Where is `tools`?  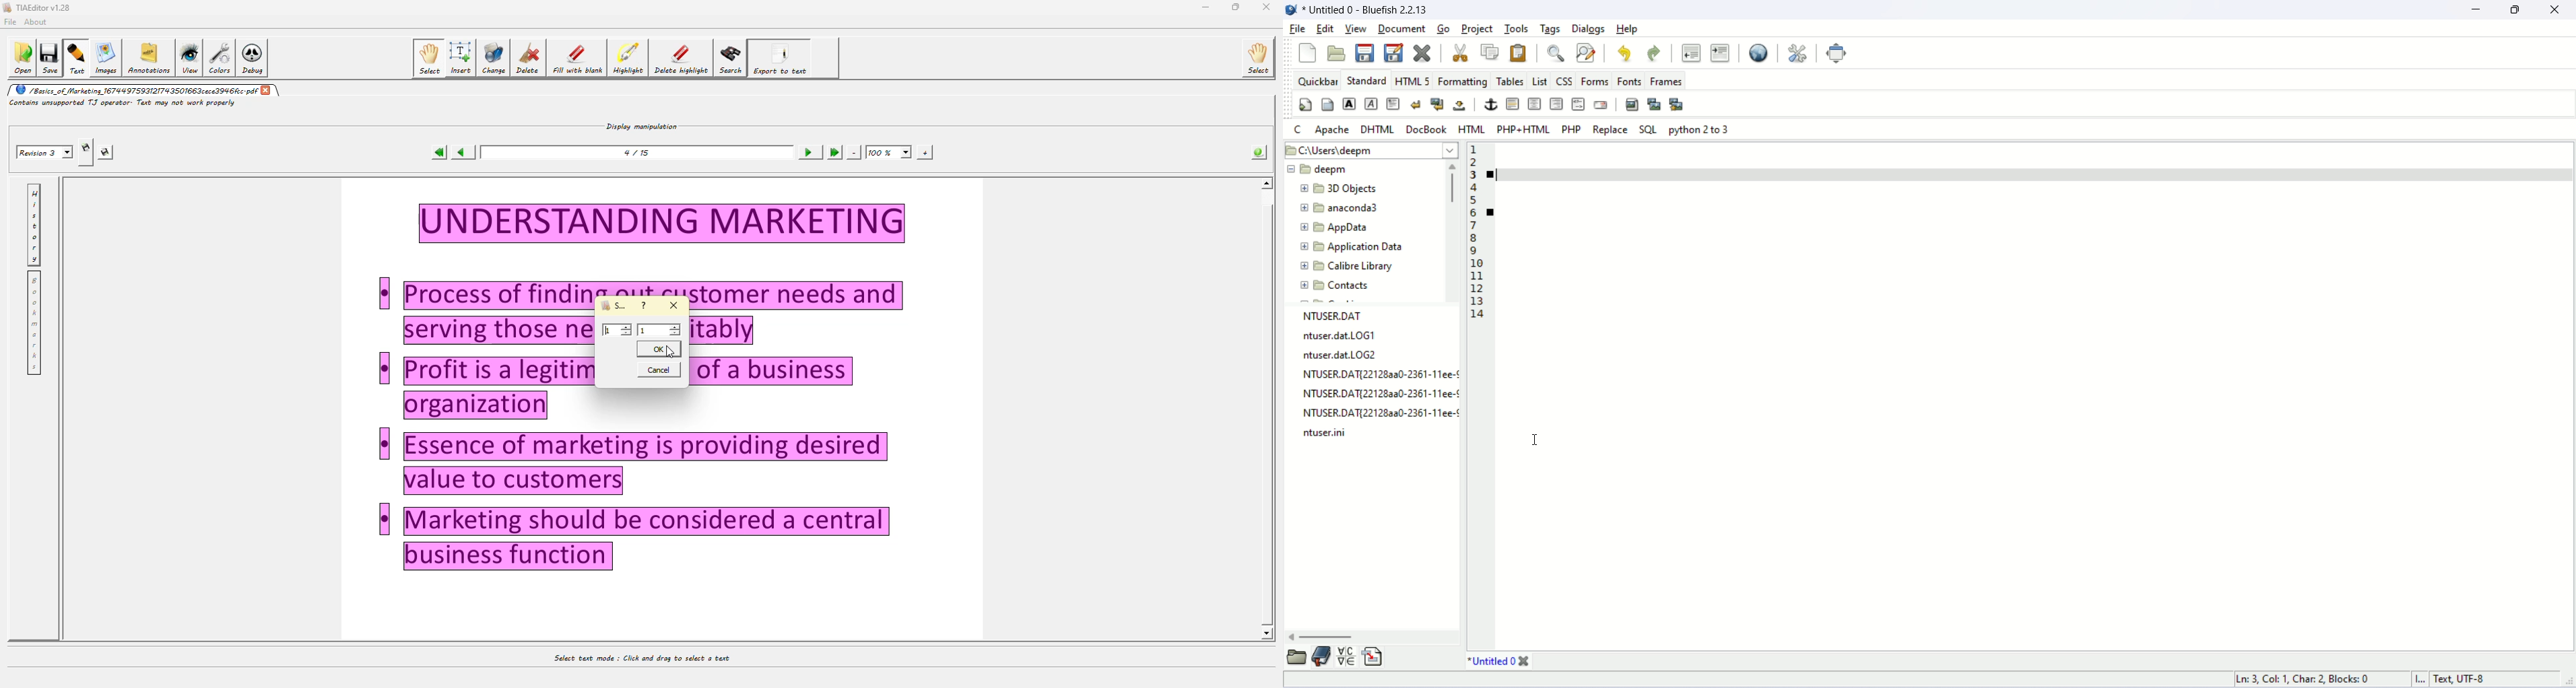 tools is located at coordinates (1515, 28).